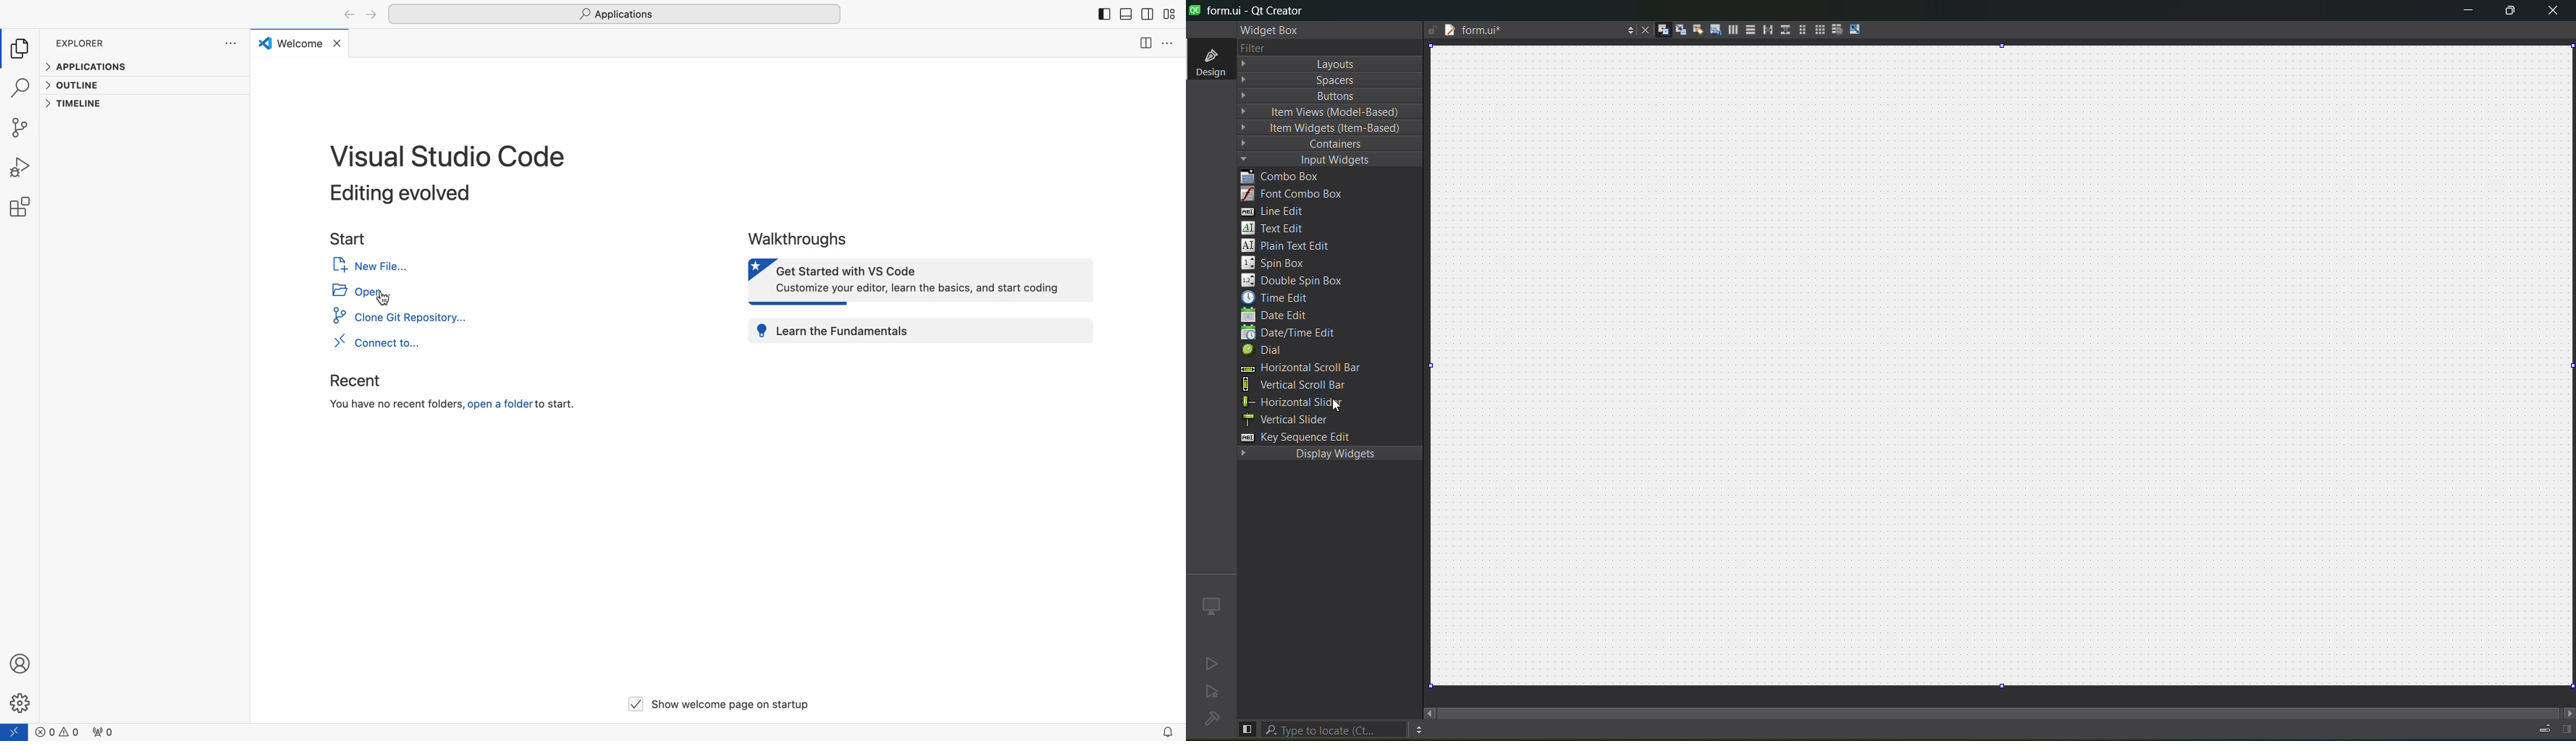  Describe the element at coordinates (1211, 604) in the screenshot. I see `icon` at that location.